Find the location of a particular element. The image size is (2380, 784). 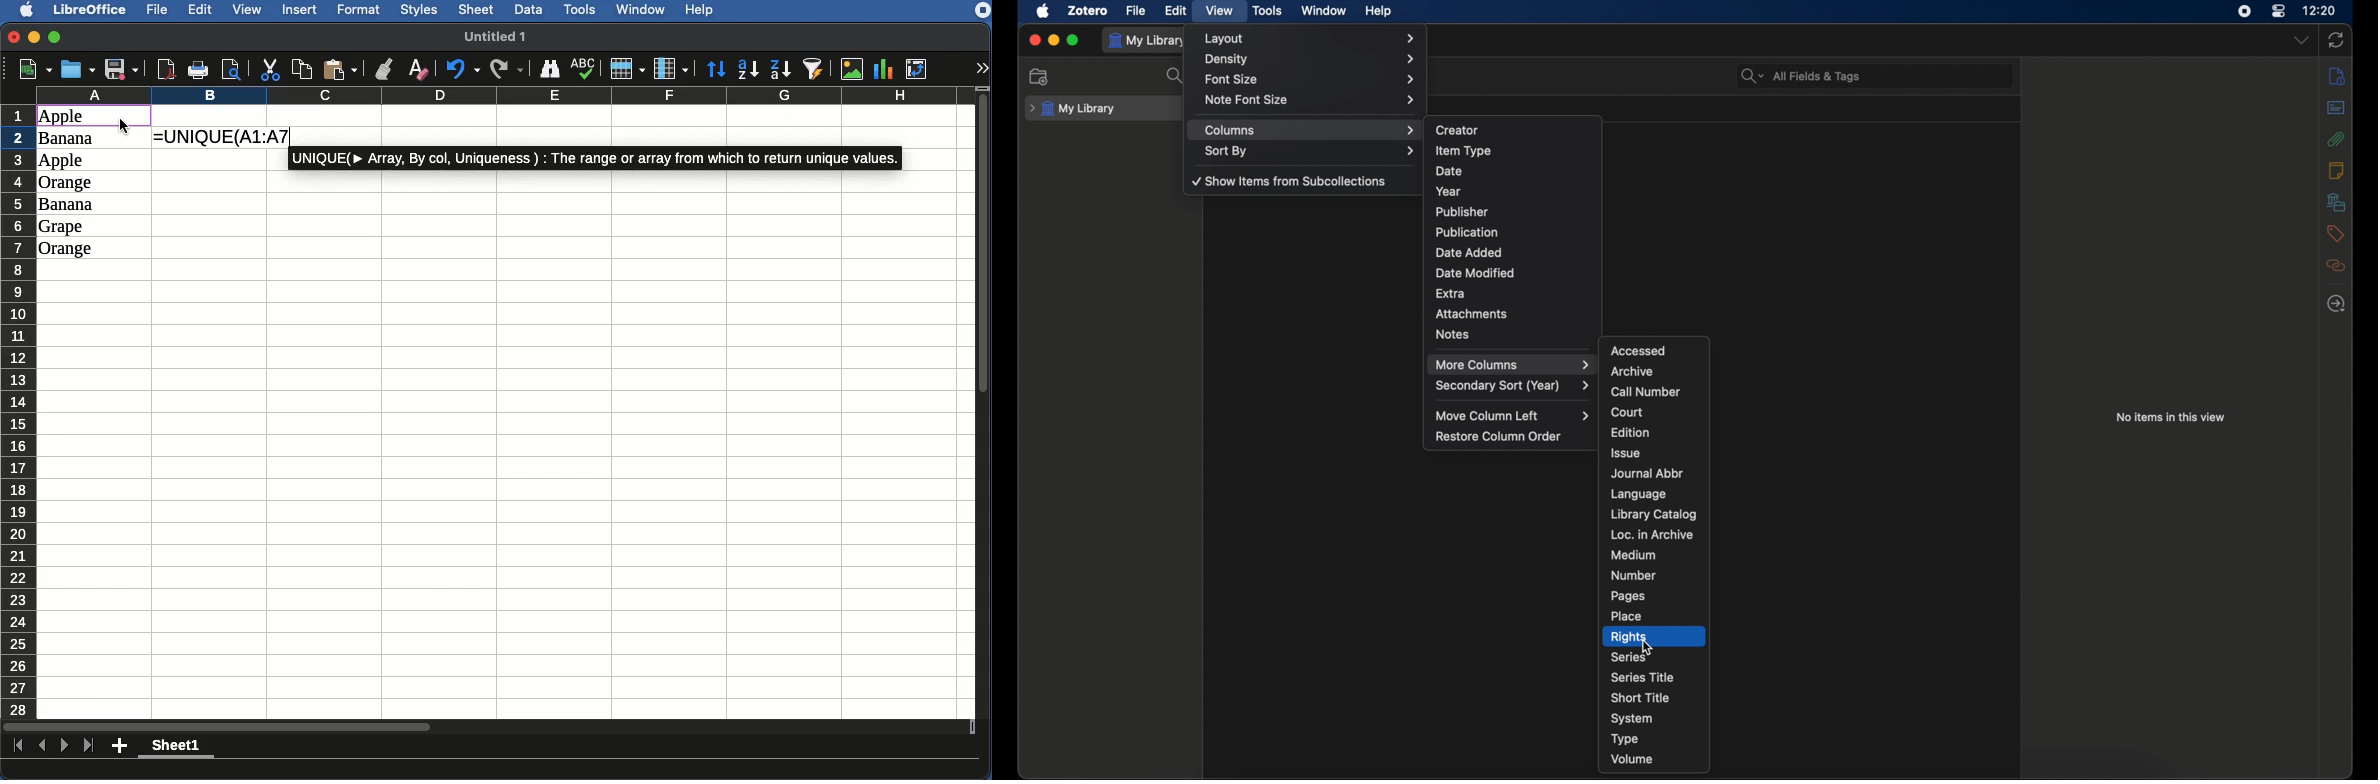

Image is located at coordinates (852, 68).